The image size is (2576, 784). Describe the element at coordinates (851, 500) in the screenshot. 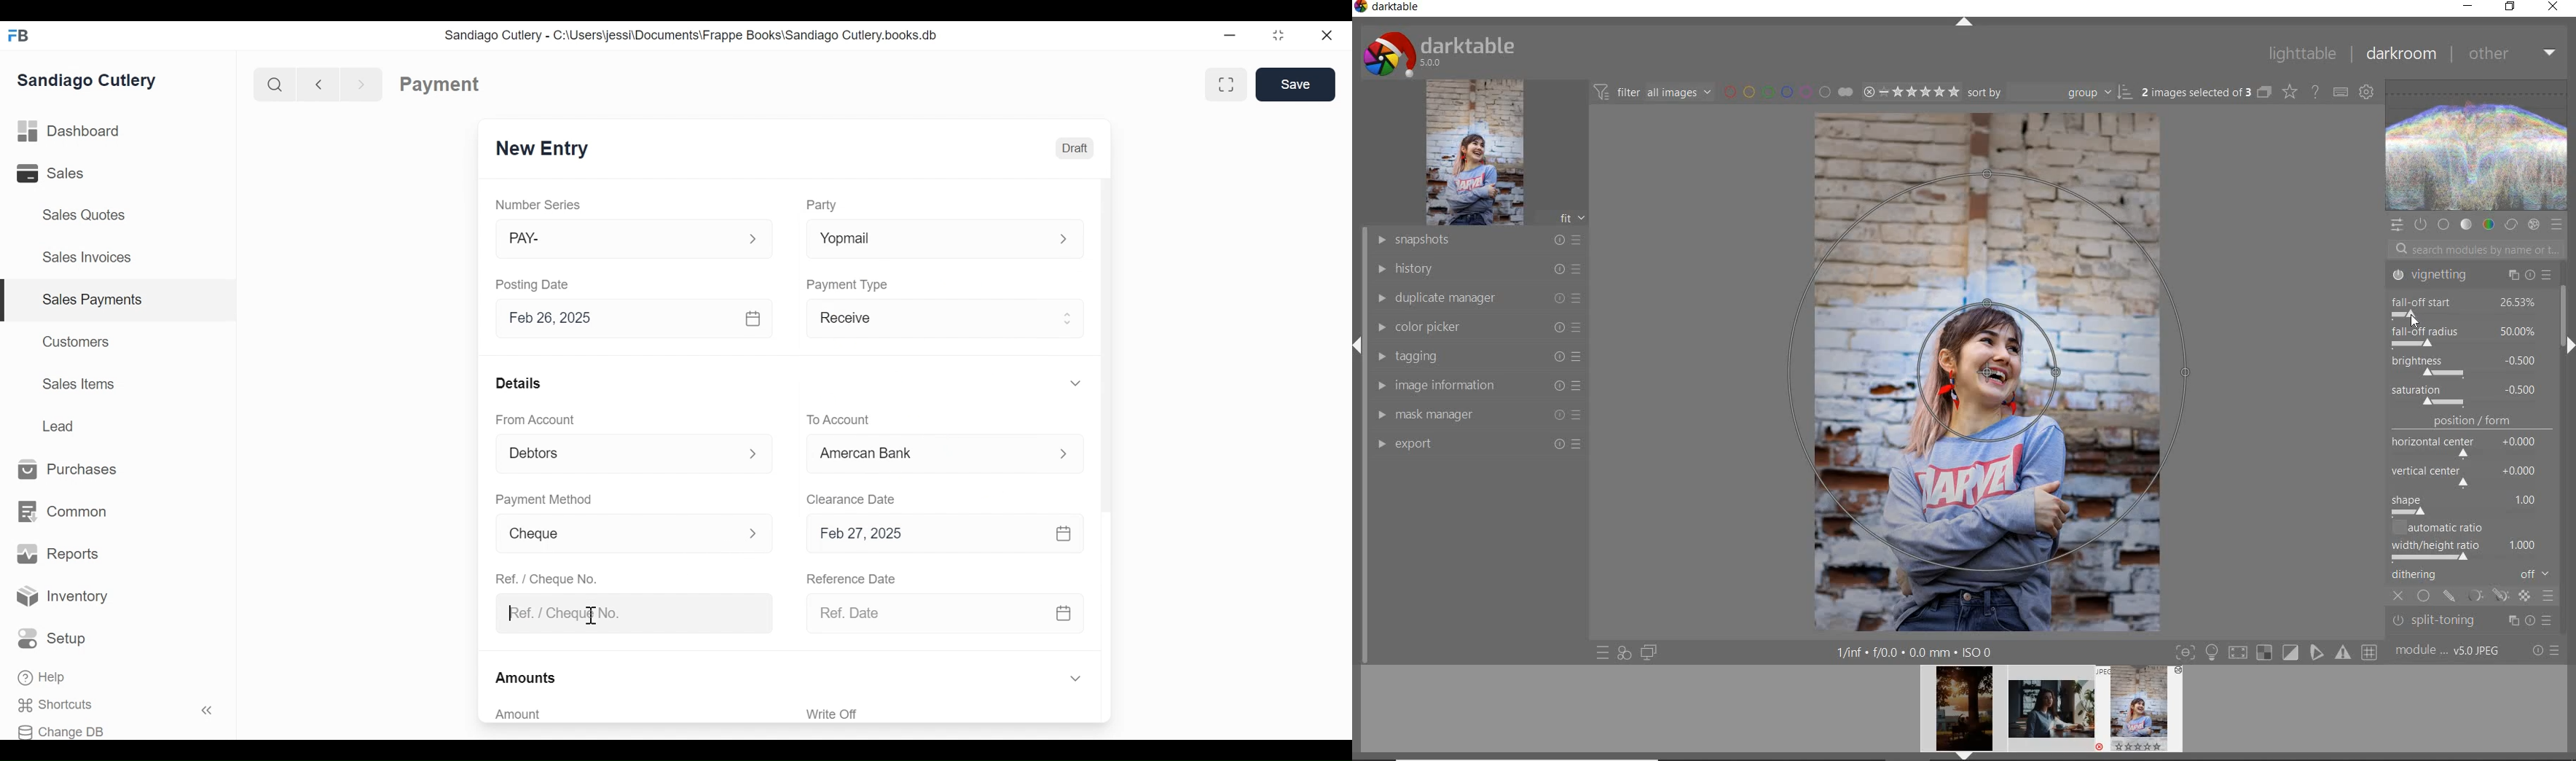

I see `Clearance Date` at that location.